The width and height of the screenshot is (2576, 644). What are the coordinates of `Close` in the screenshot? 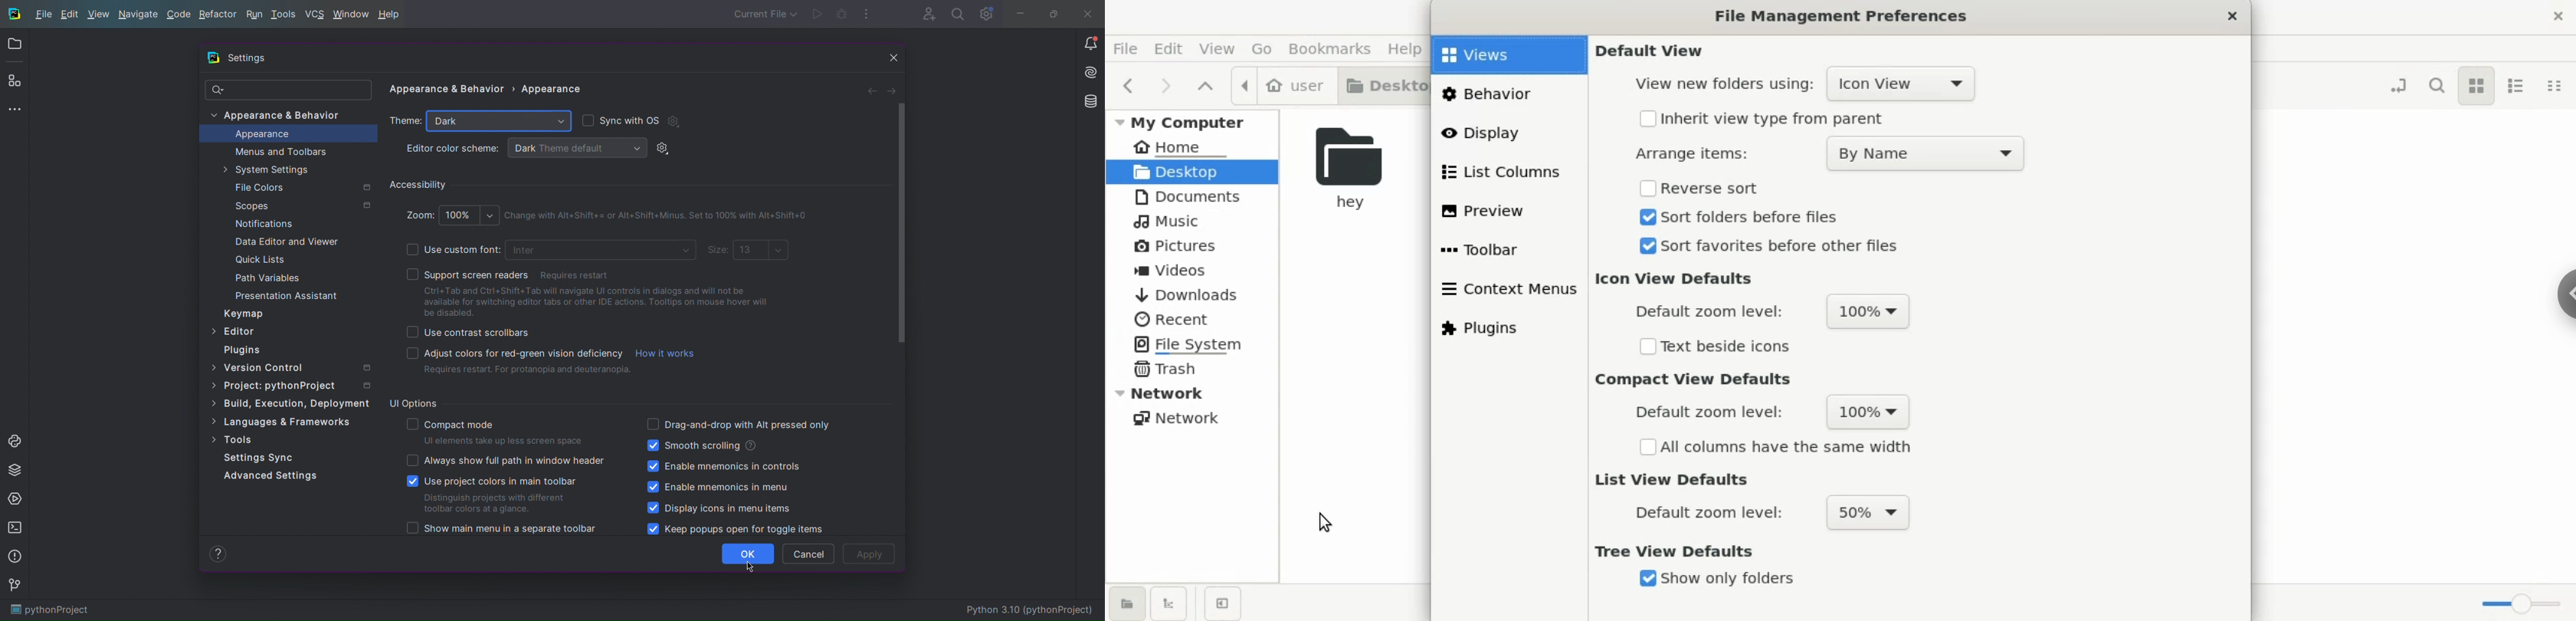 It's located at (1091, 13).